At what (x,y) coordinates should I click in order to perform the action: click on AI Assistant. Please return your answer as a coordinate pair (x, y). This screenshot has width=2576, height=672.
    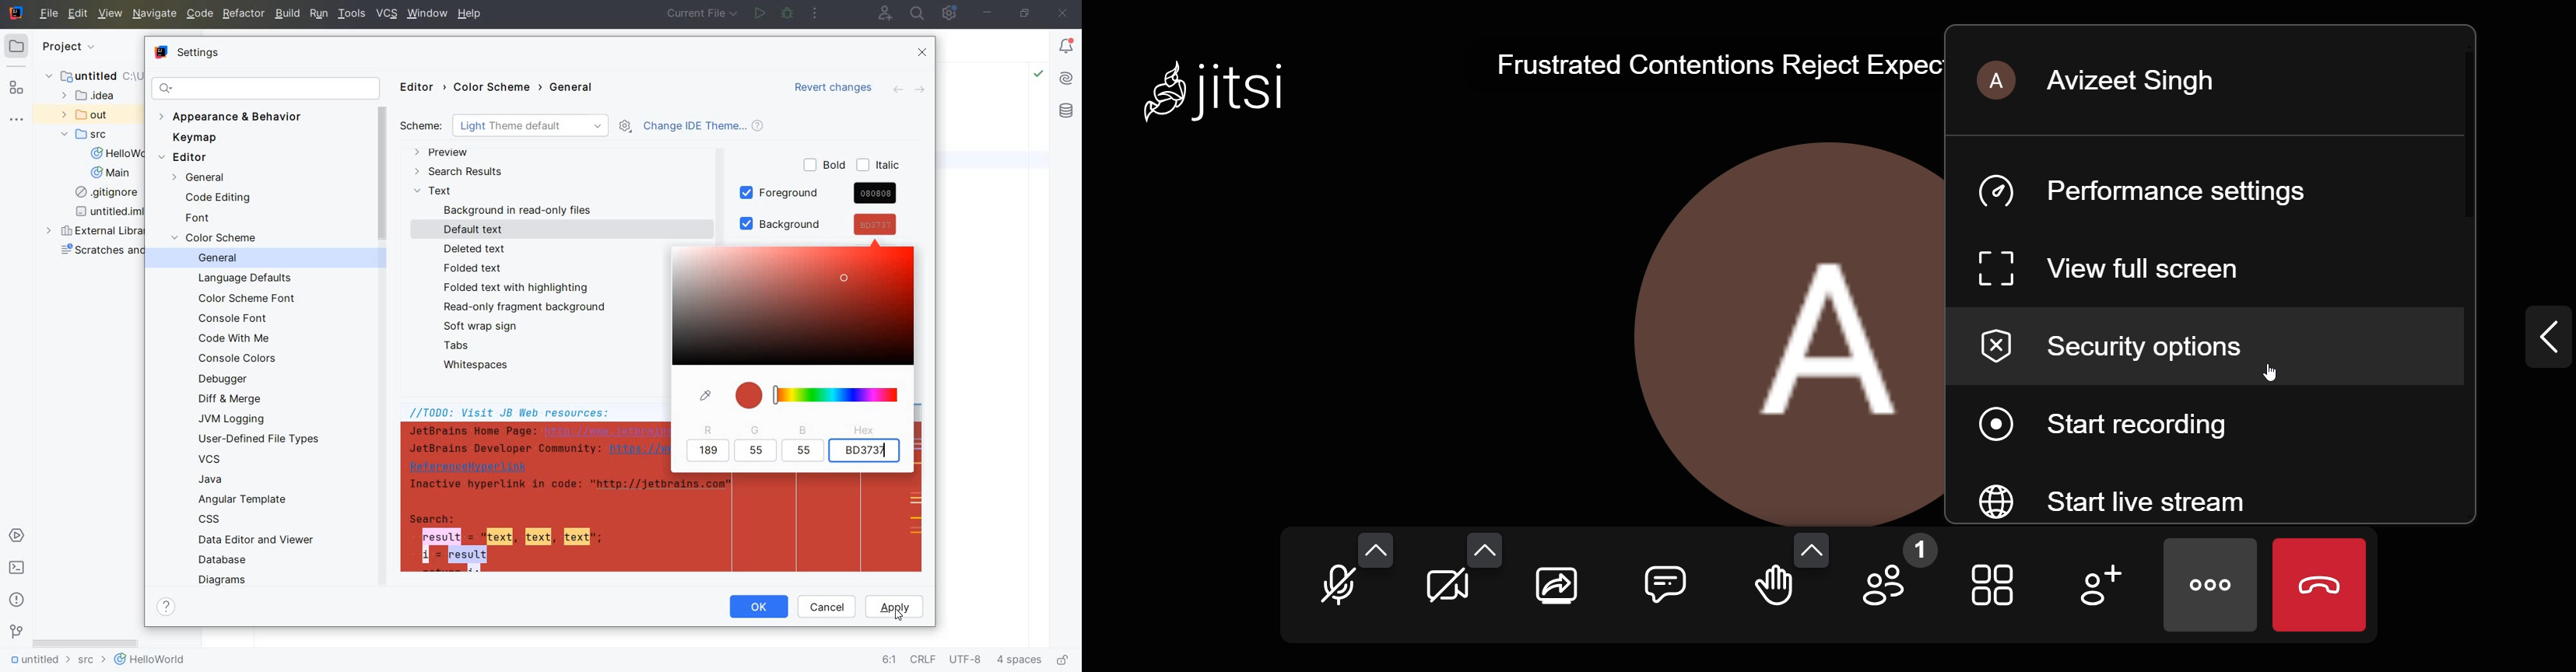
    Looking at the image, I should click on (1067, 80).